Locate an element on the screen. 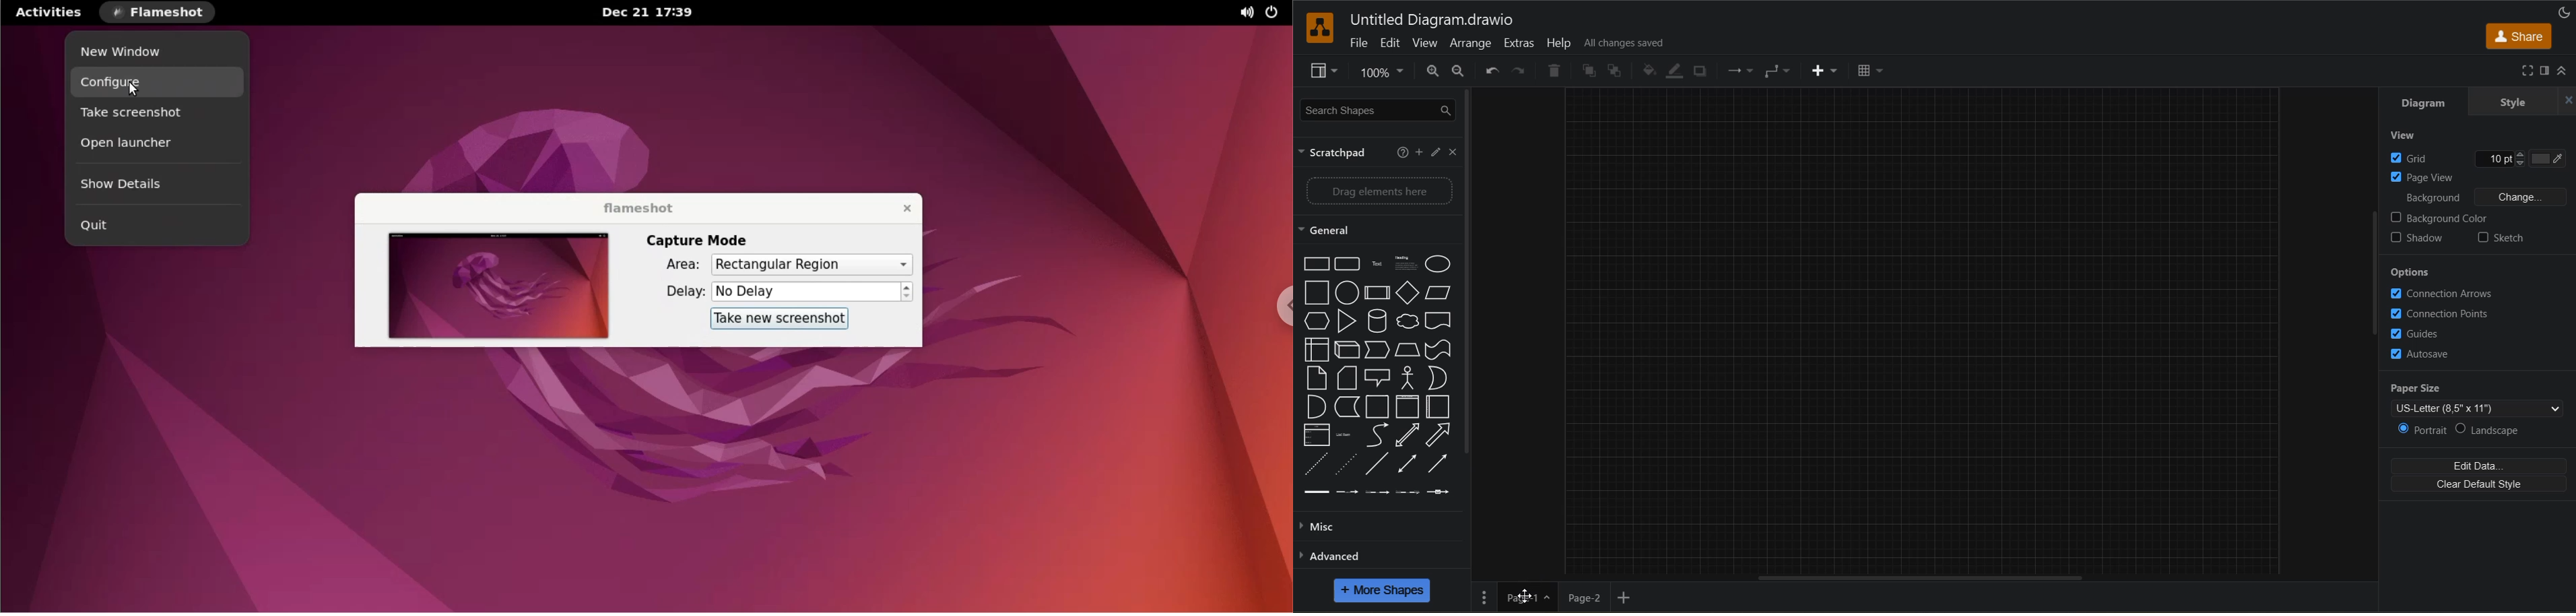 This screenshot has width=2576, height=616. hide is located at coordinates (2568, 99).